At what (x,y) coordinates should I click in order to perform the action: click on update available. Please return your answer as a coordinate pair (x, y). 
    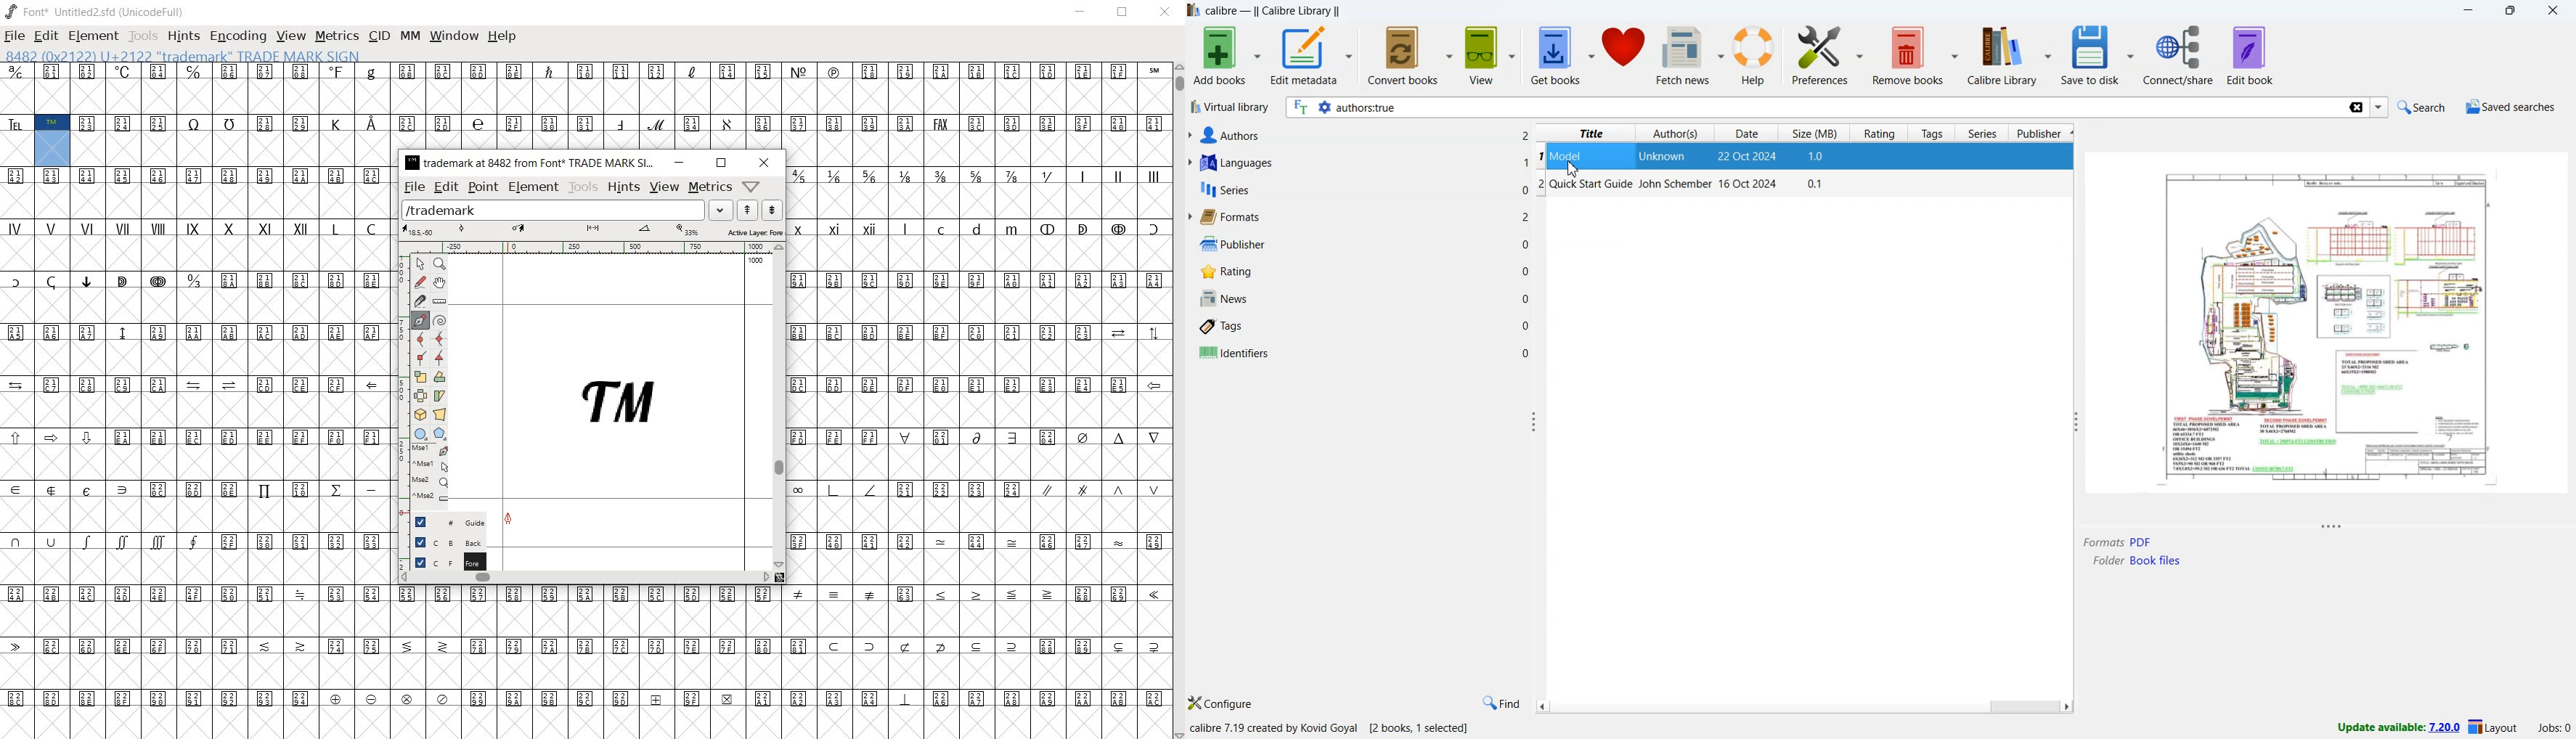
    Looking at the image, I should click on (2391, 727).